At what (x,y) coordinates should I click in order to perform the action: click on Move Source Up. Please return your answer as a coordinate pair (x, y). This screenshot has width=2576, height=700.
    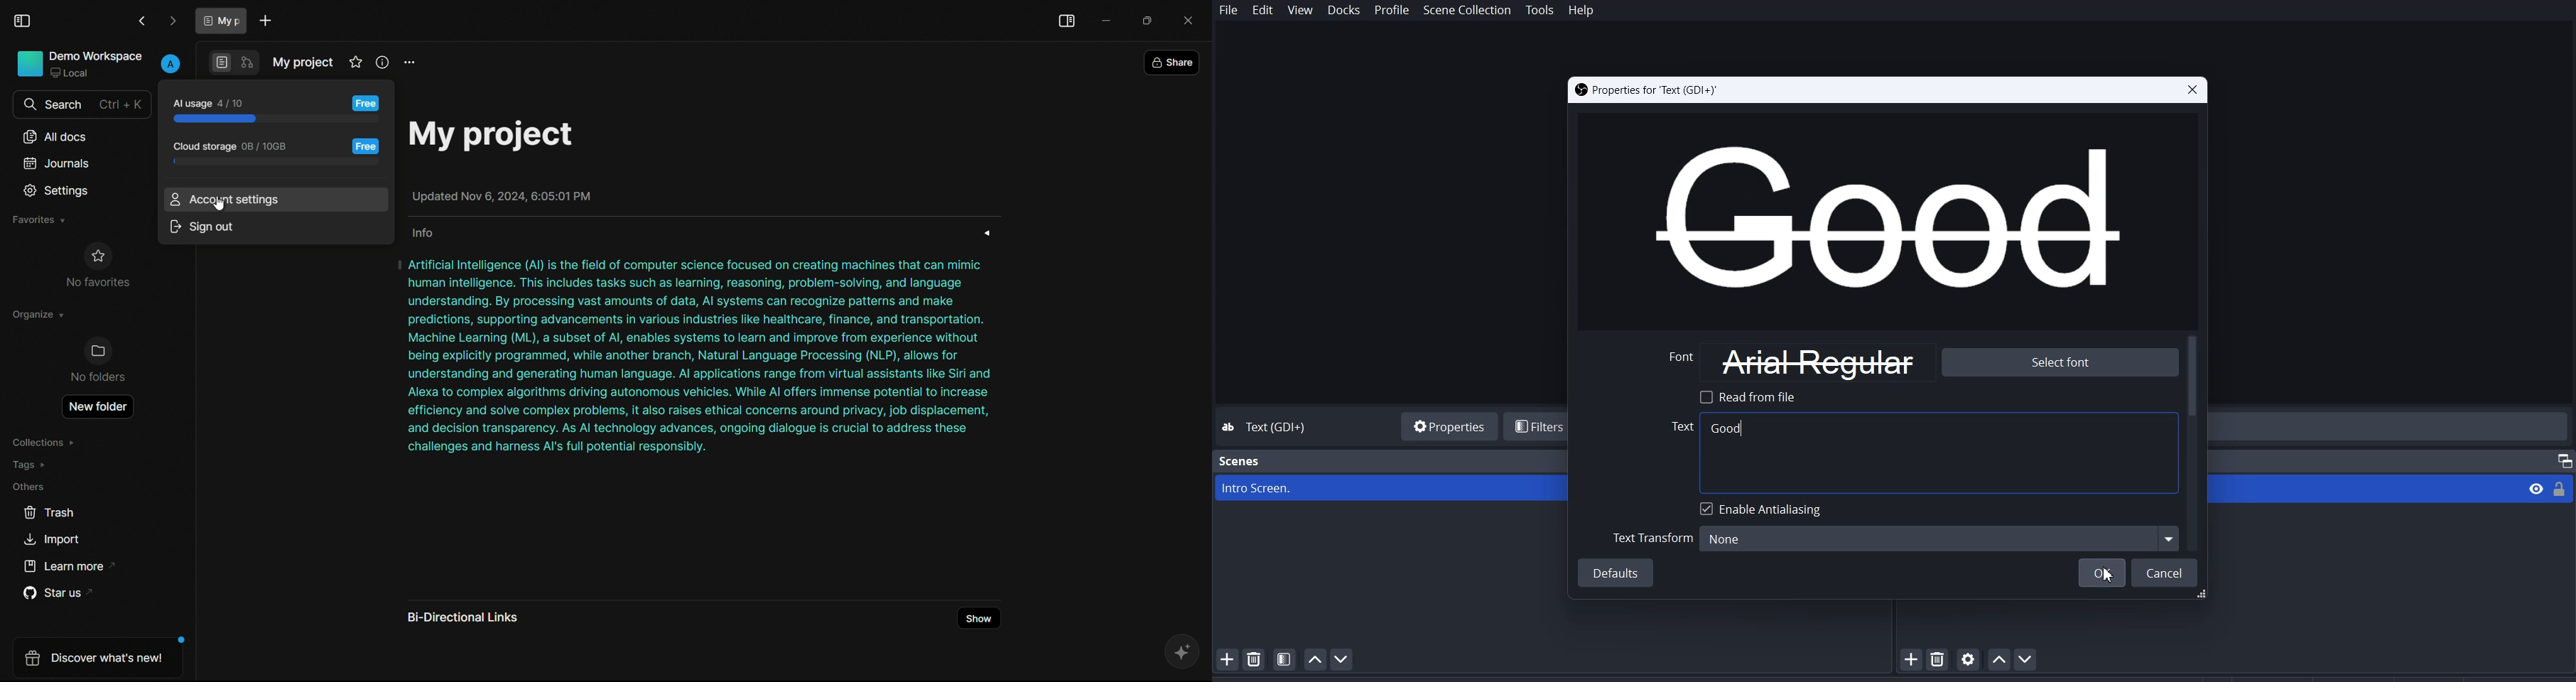
    Looking at the image, I should click on (1998, 659).